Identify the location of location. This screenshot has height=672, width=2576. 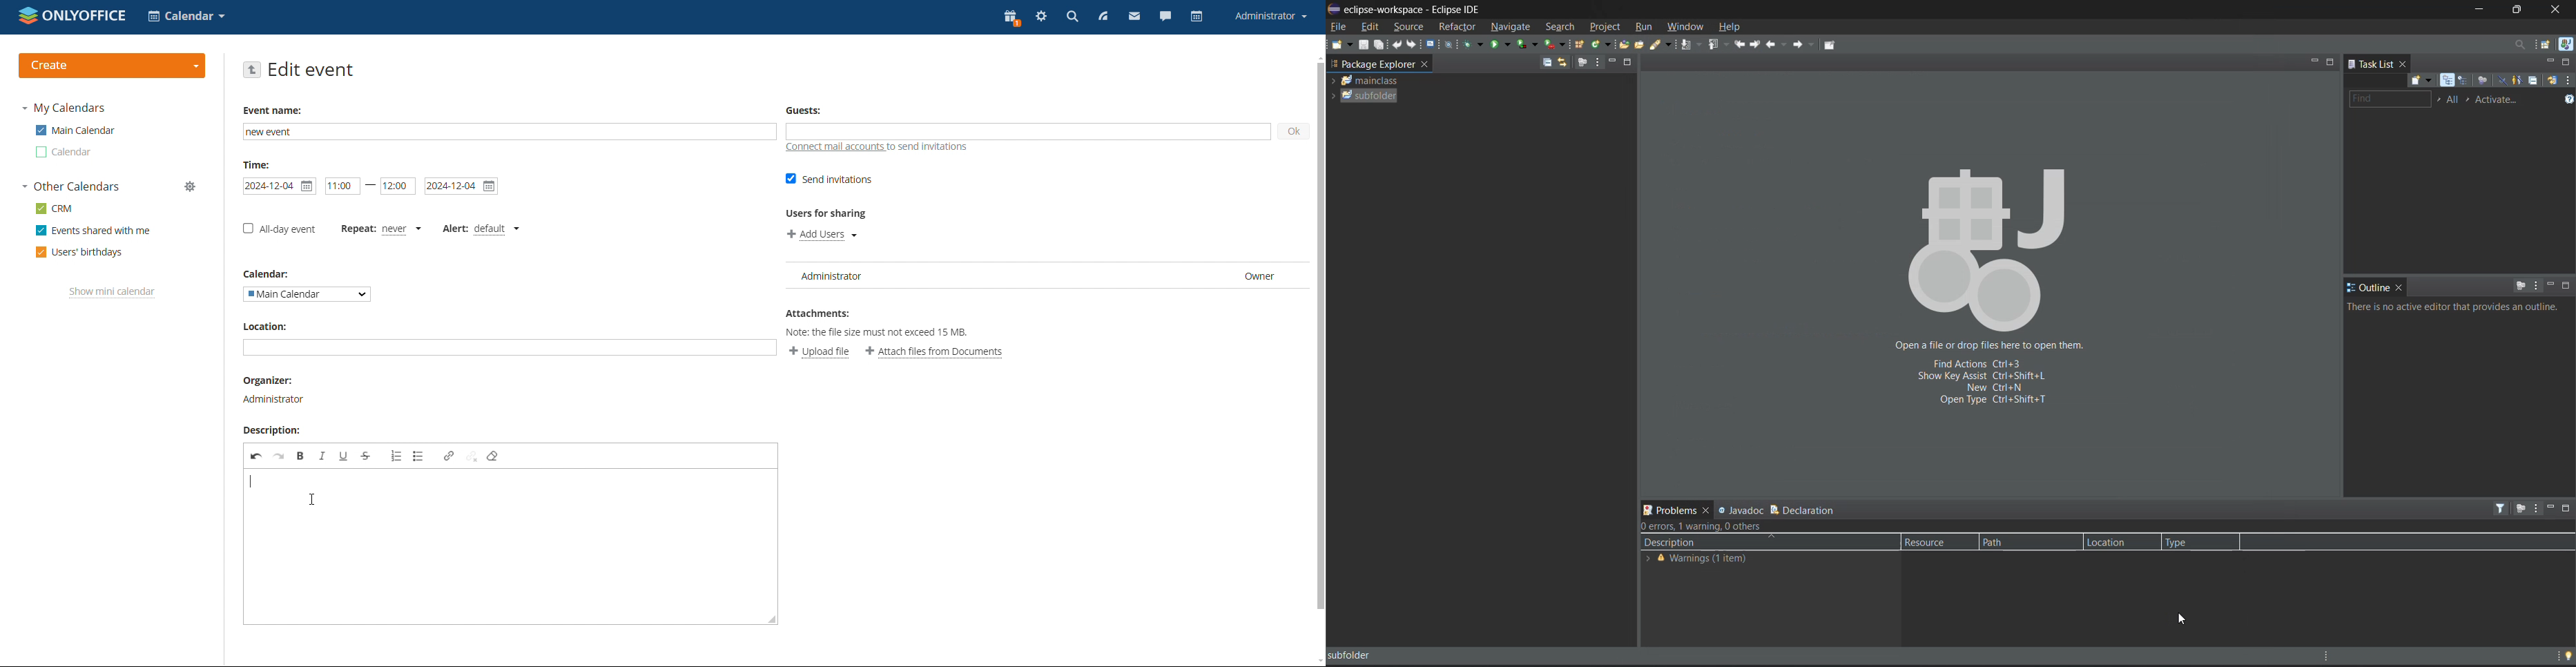
(2116, 541).